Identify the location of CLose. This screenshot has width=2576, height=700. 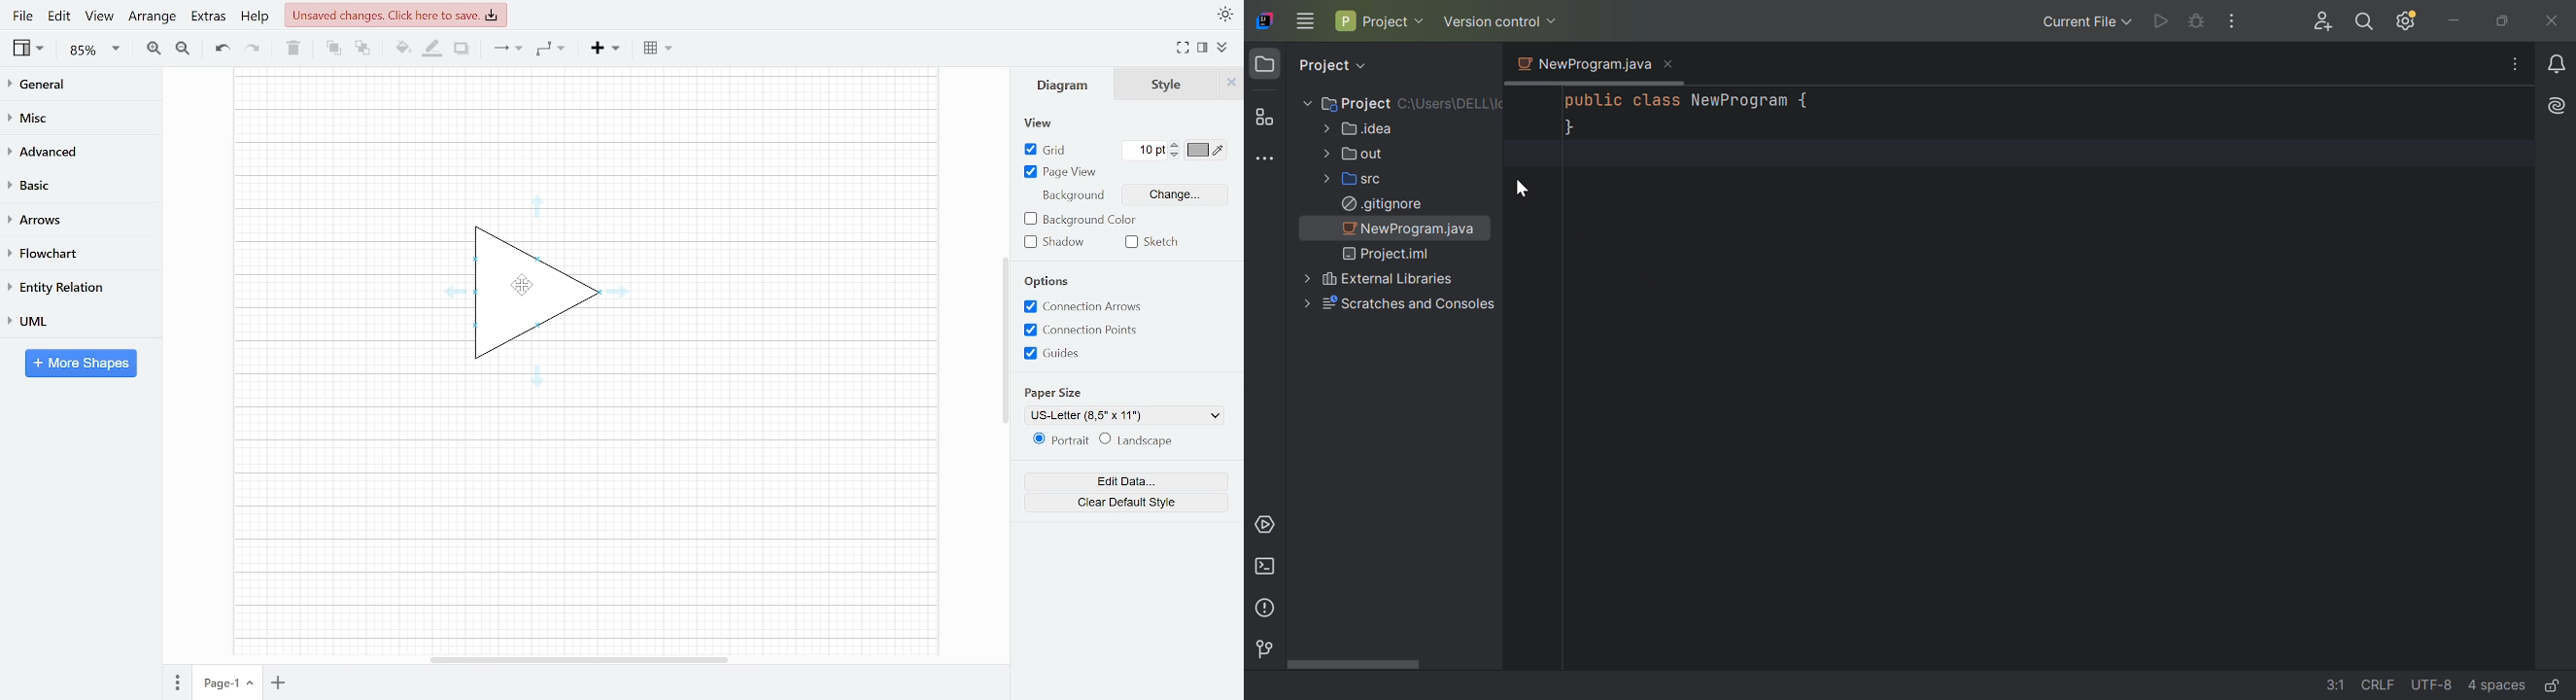
(1230, 83).